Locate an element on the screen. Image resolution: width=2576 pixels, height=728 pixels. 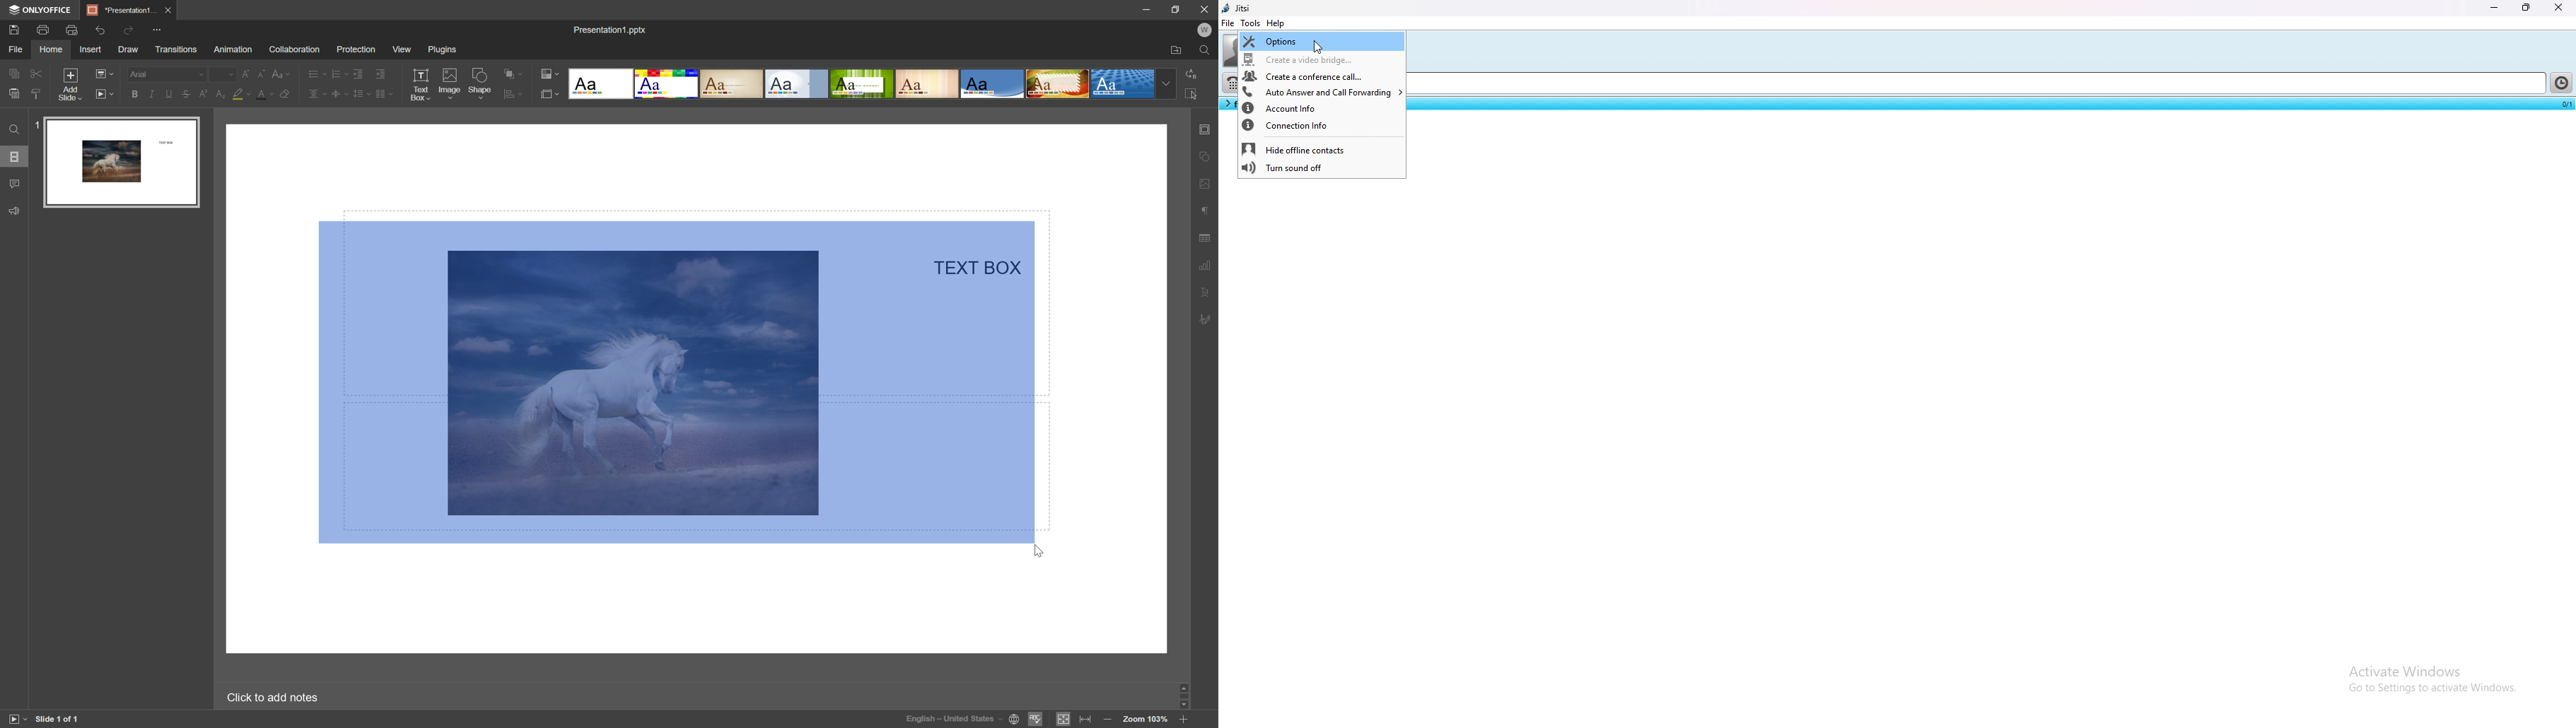
line spacing is located at coordinates (362, 94).